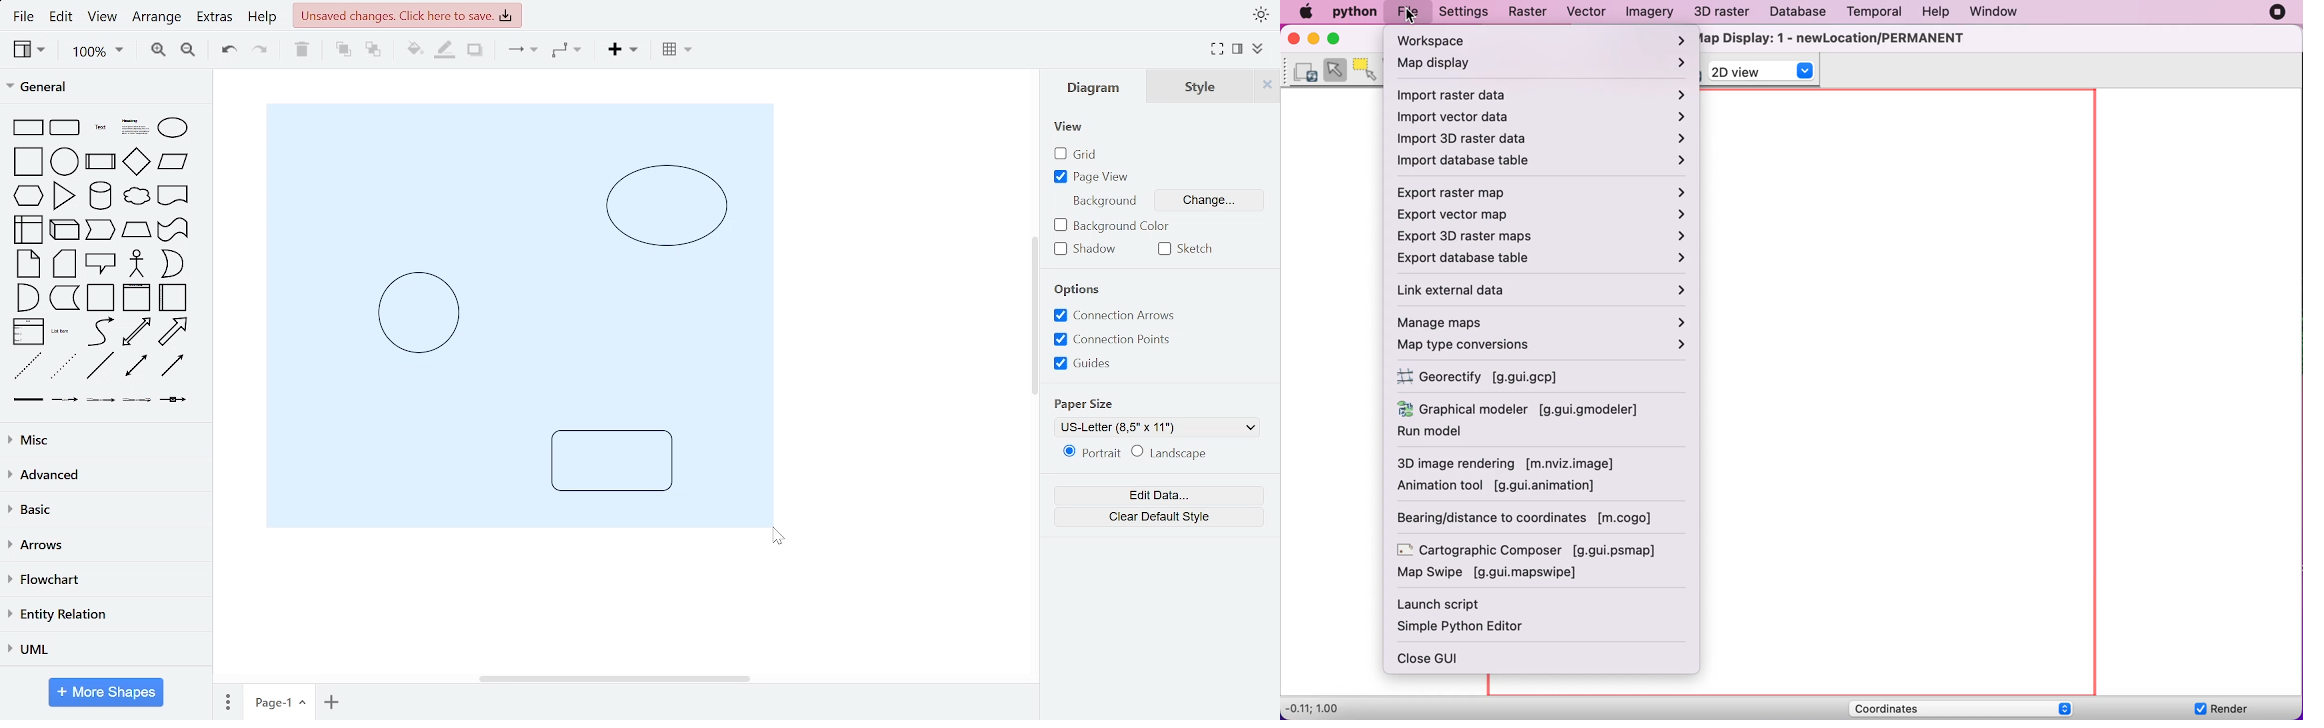  What do you see at coordinates (100, 196) in the screenshot?
I see `cylinder` at bounding box center [100, 196].